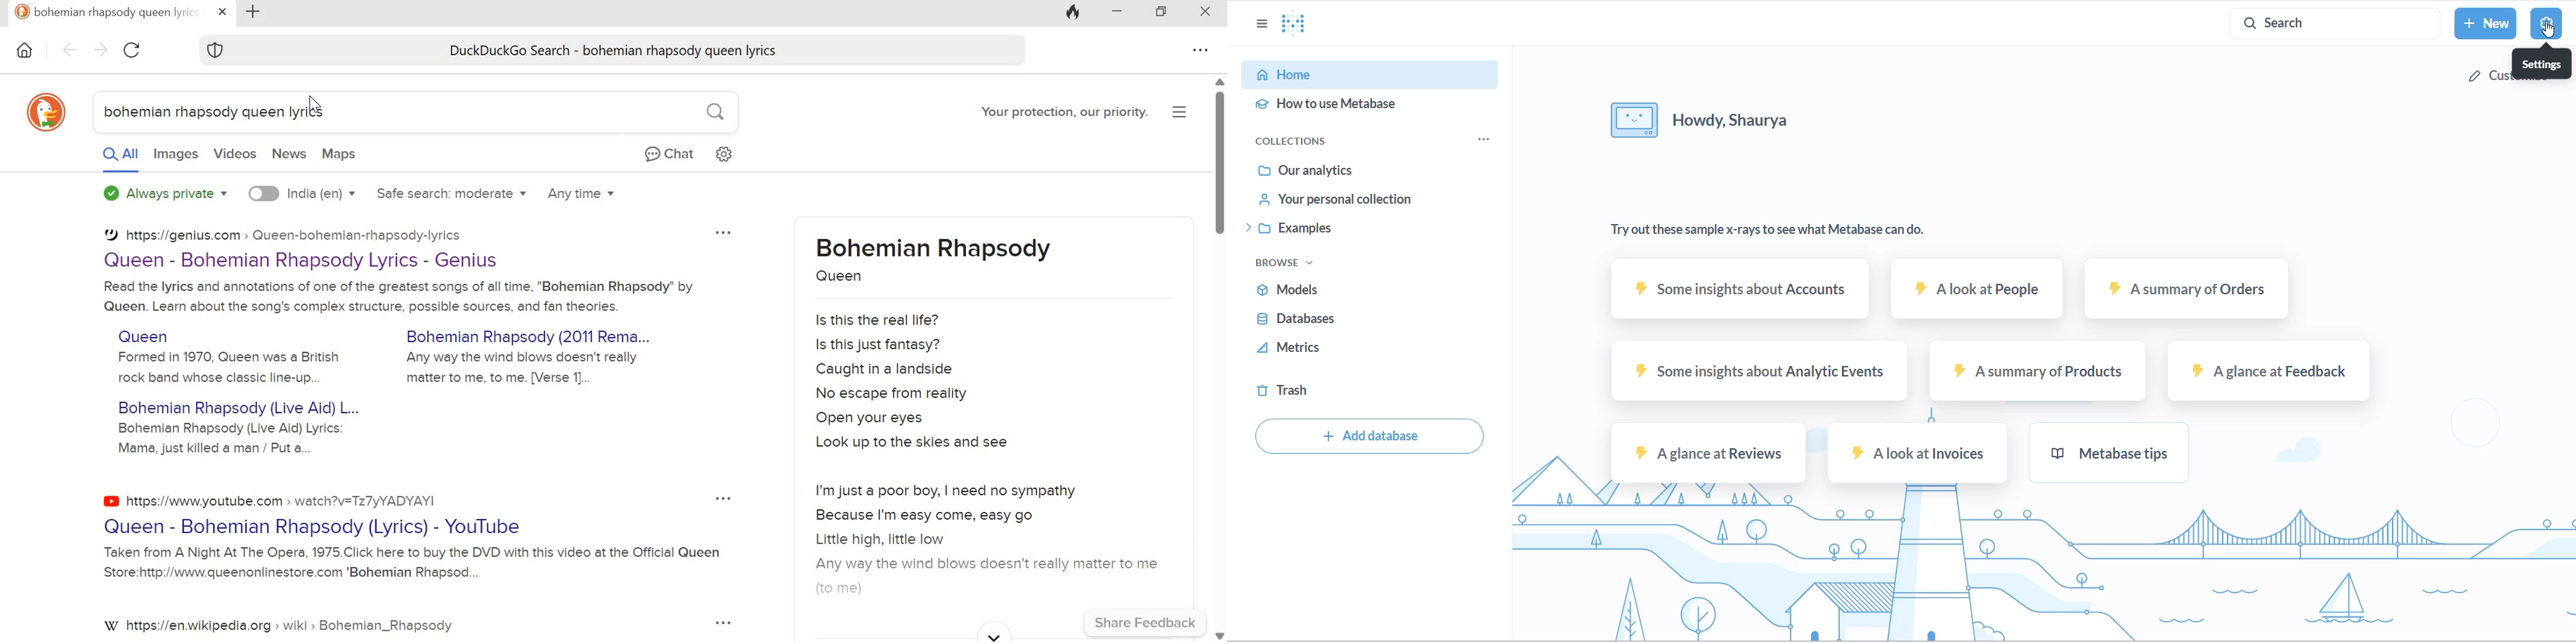 The image size is (2576, 644). What do you see at coordinates (996, 456) in the screenshot?
I see `Is this the real life?

Is this just fantasy?

Caught in a landside

No escape from reality

Open your eyes

Look up to the skies and see

I'm just a poor boy, | need no sympathy

Because I'm easy come, easy go

Little high, little low

Any way the wind blows doesn't really matter to me` at bounding box center [996, 456].